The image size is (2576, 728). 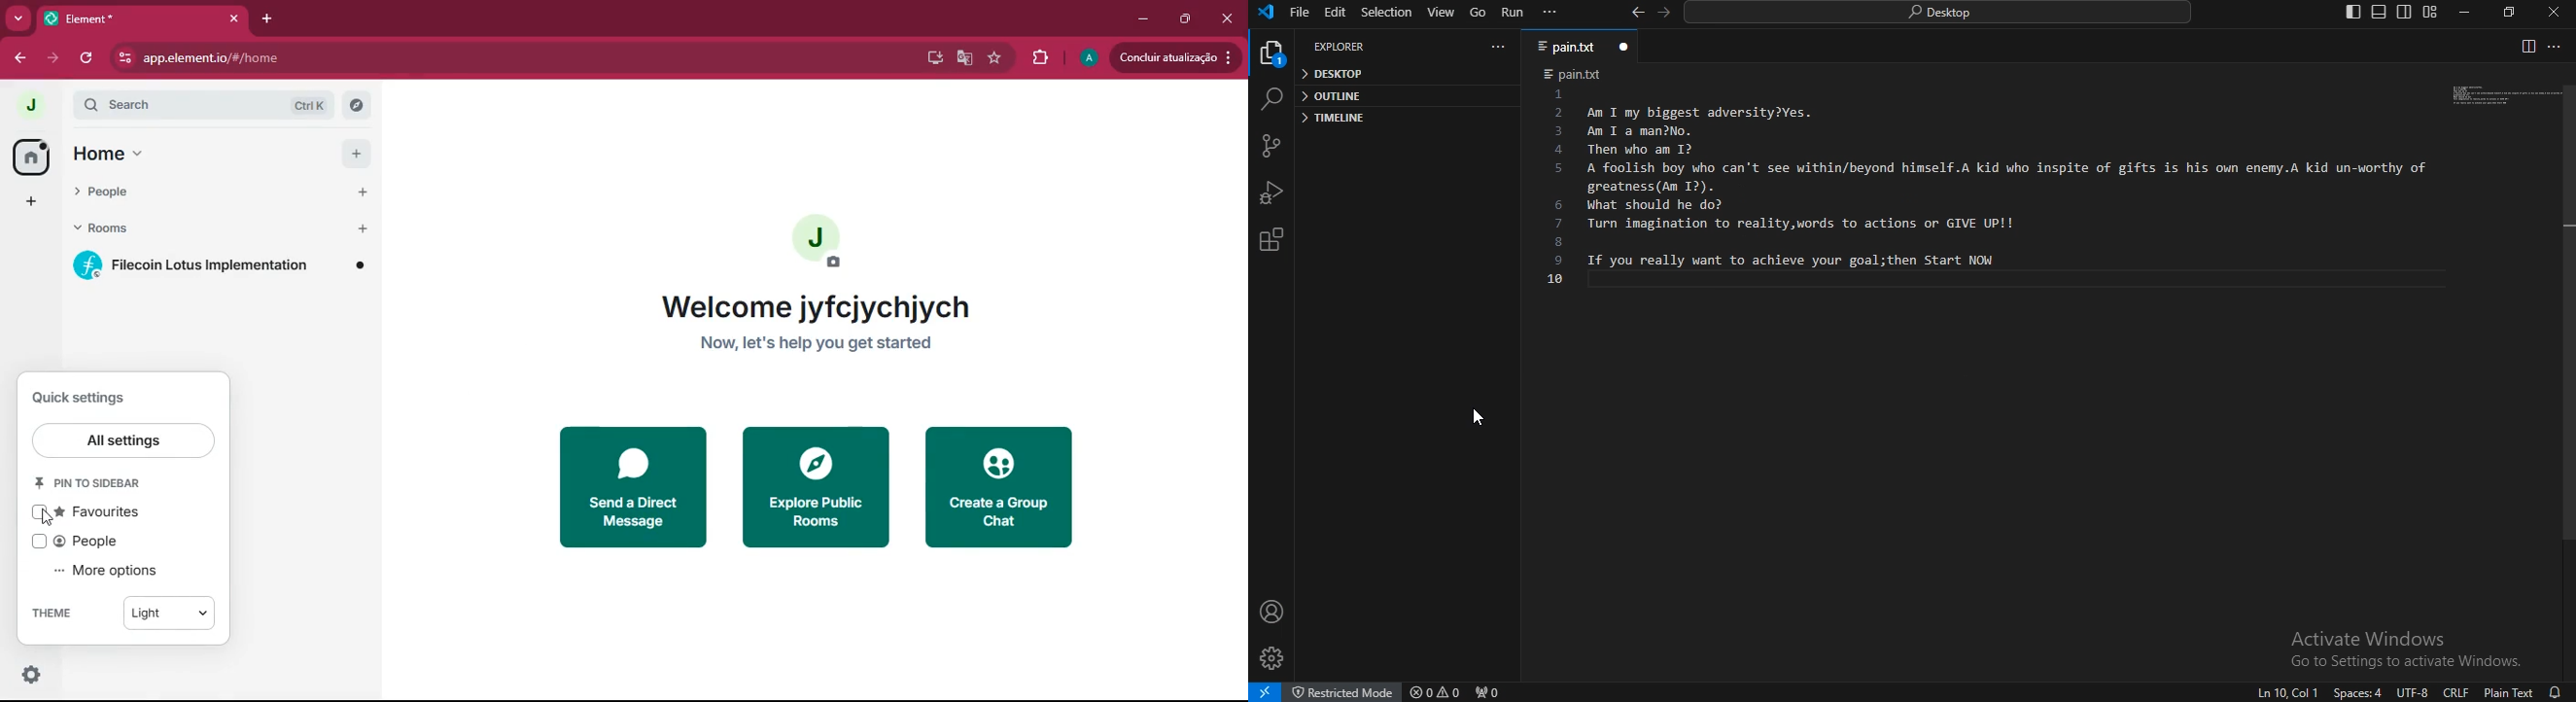 What do you see at coordinates (234, 18) in the screenshot?
I see `Close` at bounding box center [234, 18].